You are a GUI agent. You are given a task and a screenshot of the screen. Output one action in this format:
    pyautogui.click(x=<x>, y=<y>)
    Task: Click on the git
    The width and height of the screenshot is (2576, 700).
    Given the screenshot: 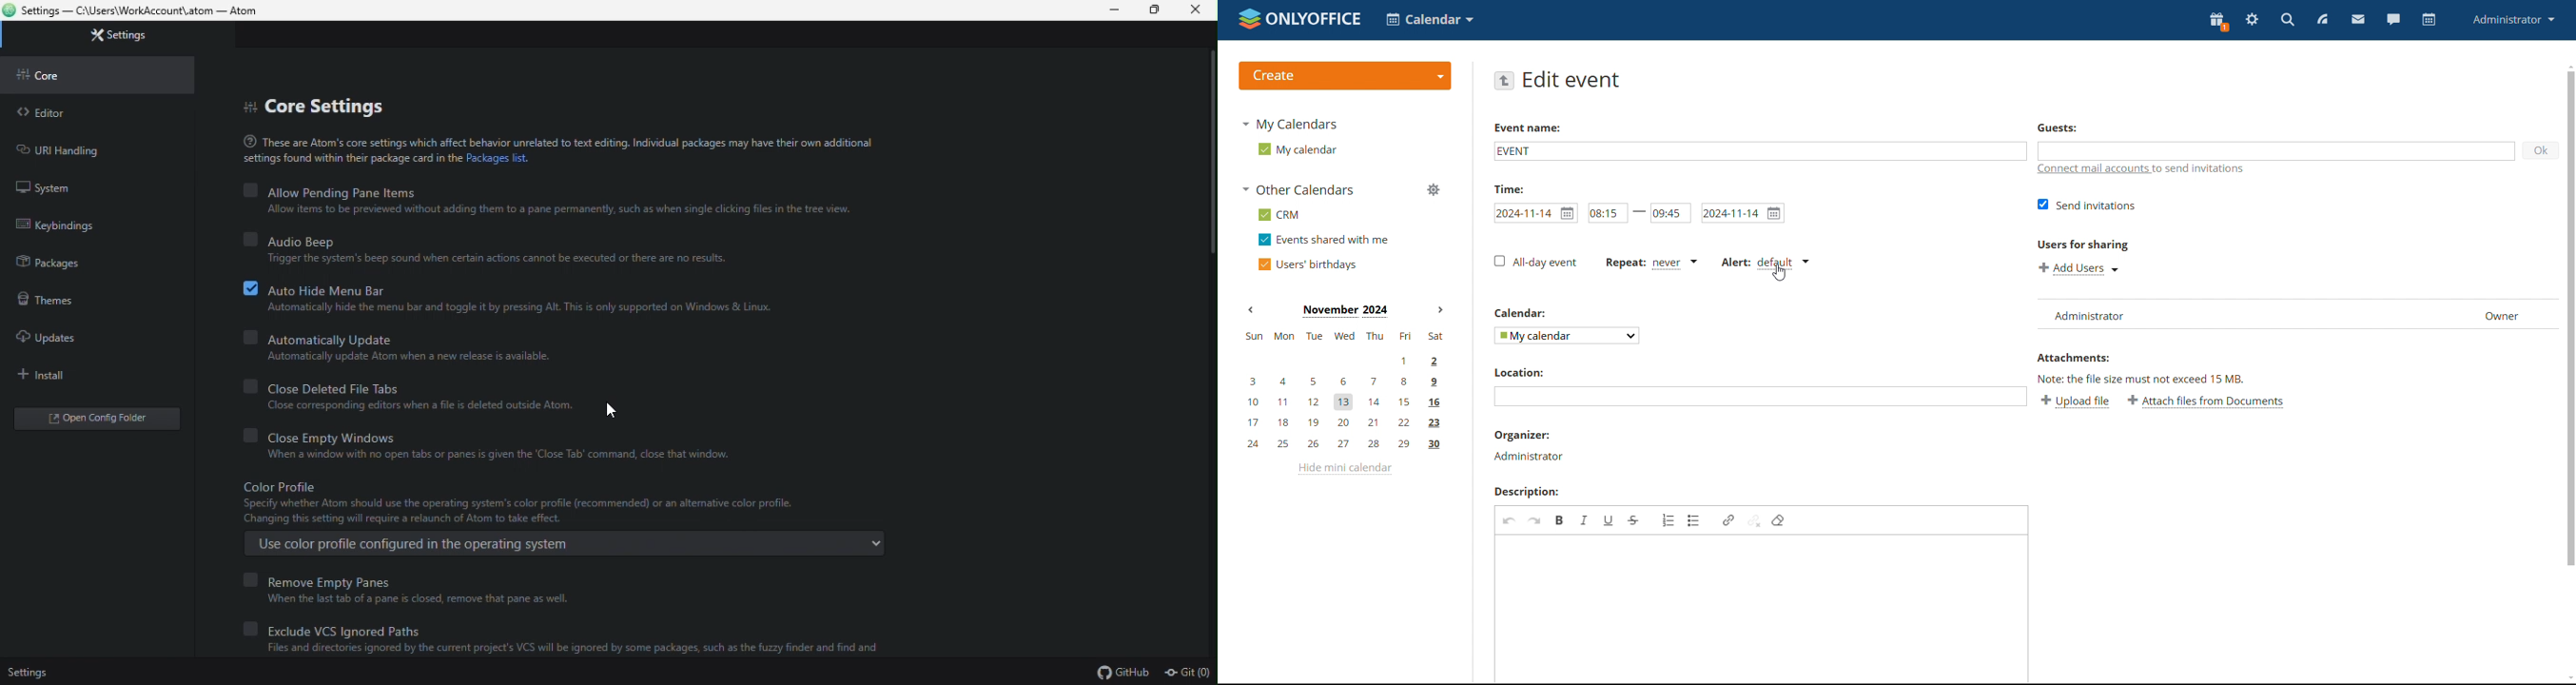 What is the action you would take?
    pyautogui.click(x=1189, y=675)
    